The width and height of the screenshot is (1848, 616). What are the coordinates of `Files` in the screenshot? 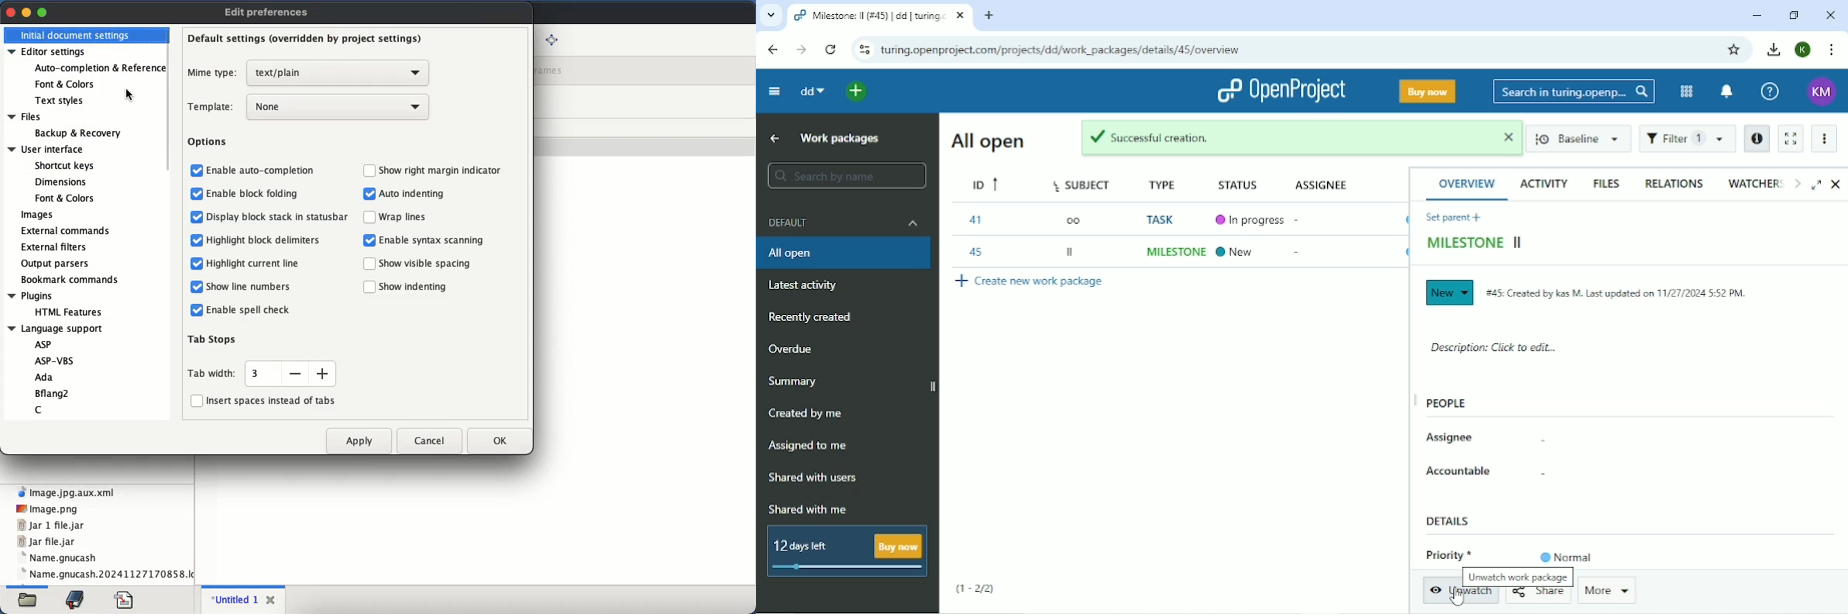 It's located at (1607, 183).